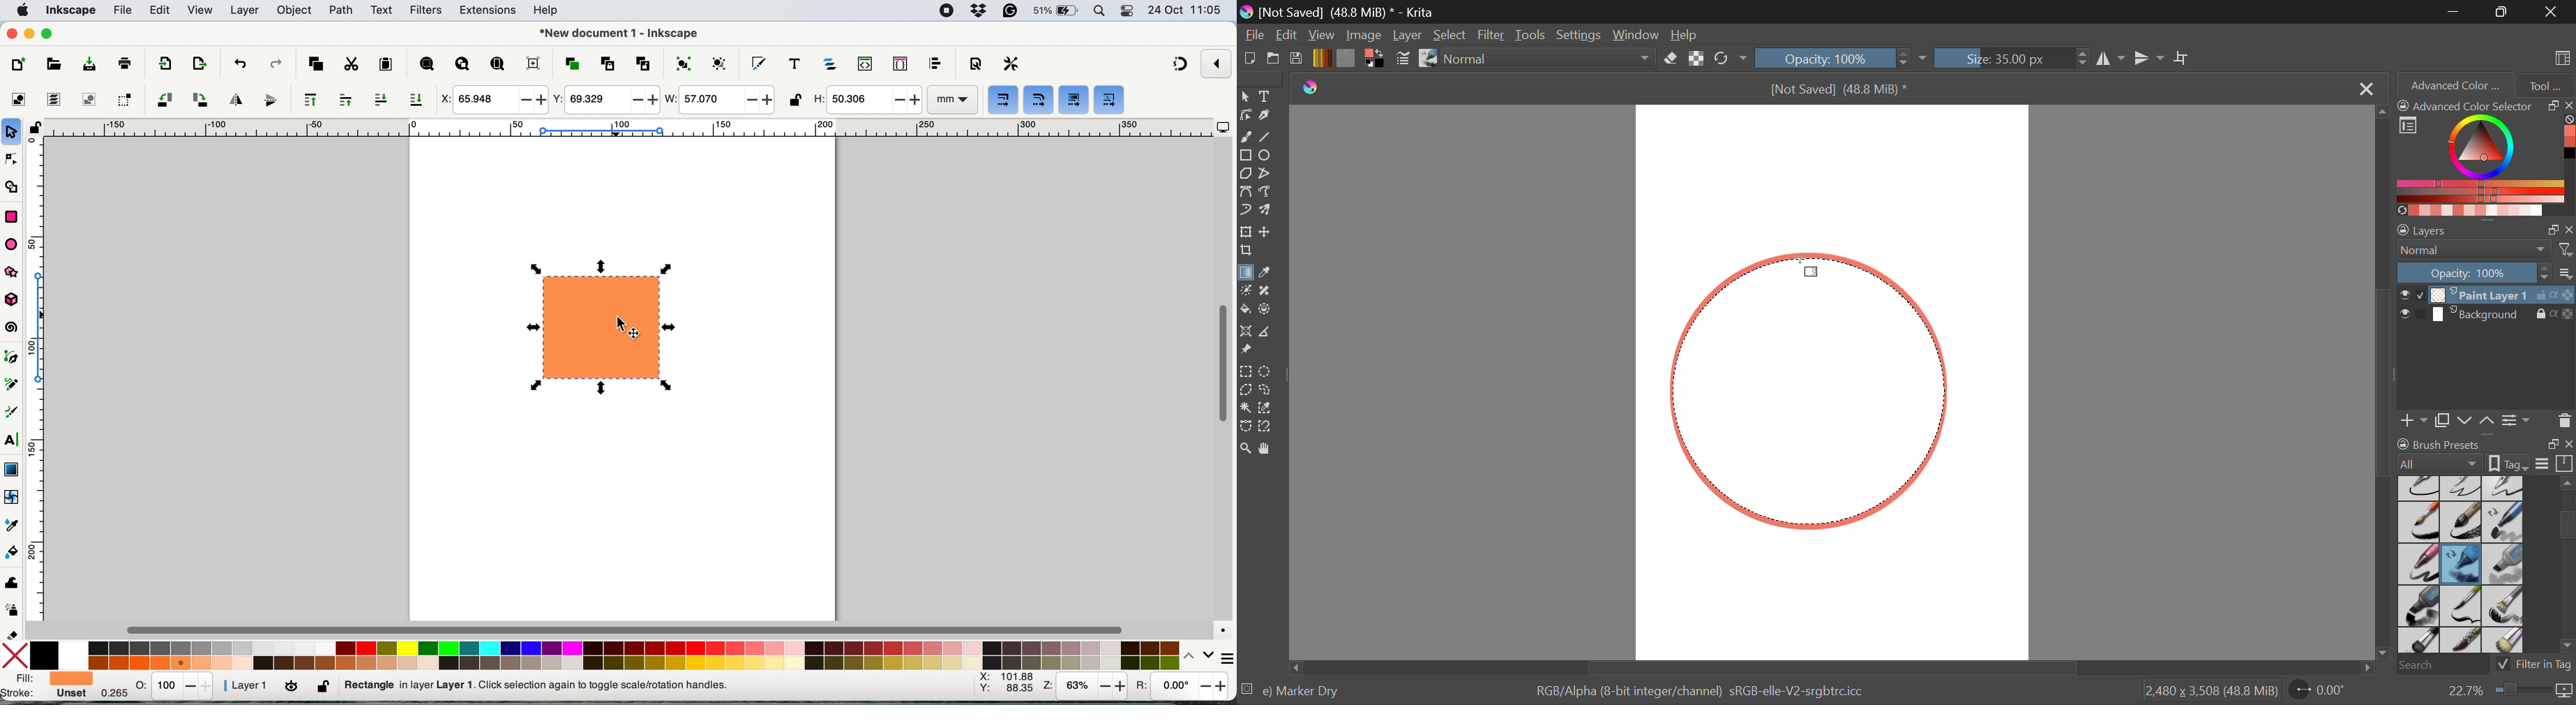 This screenshot has width=2576, height=728. I want to click on Polygon Tool, so click(1245, 174).